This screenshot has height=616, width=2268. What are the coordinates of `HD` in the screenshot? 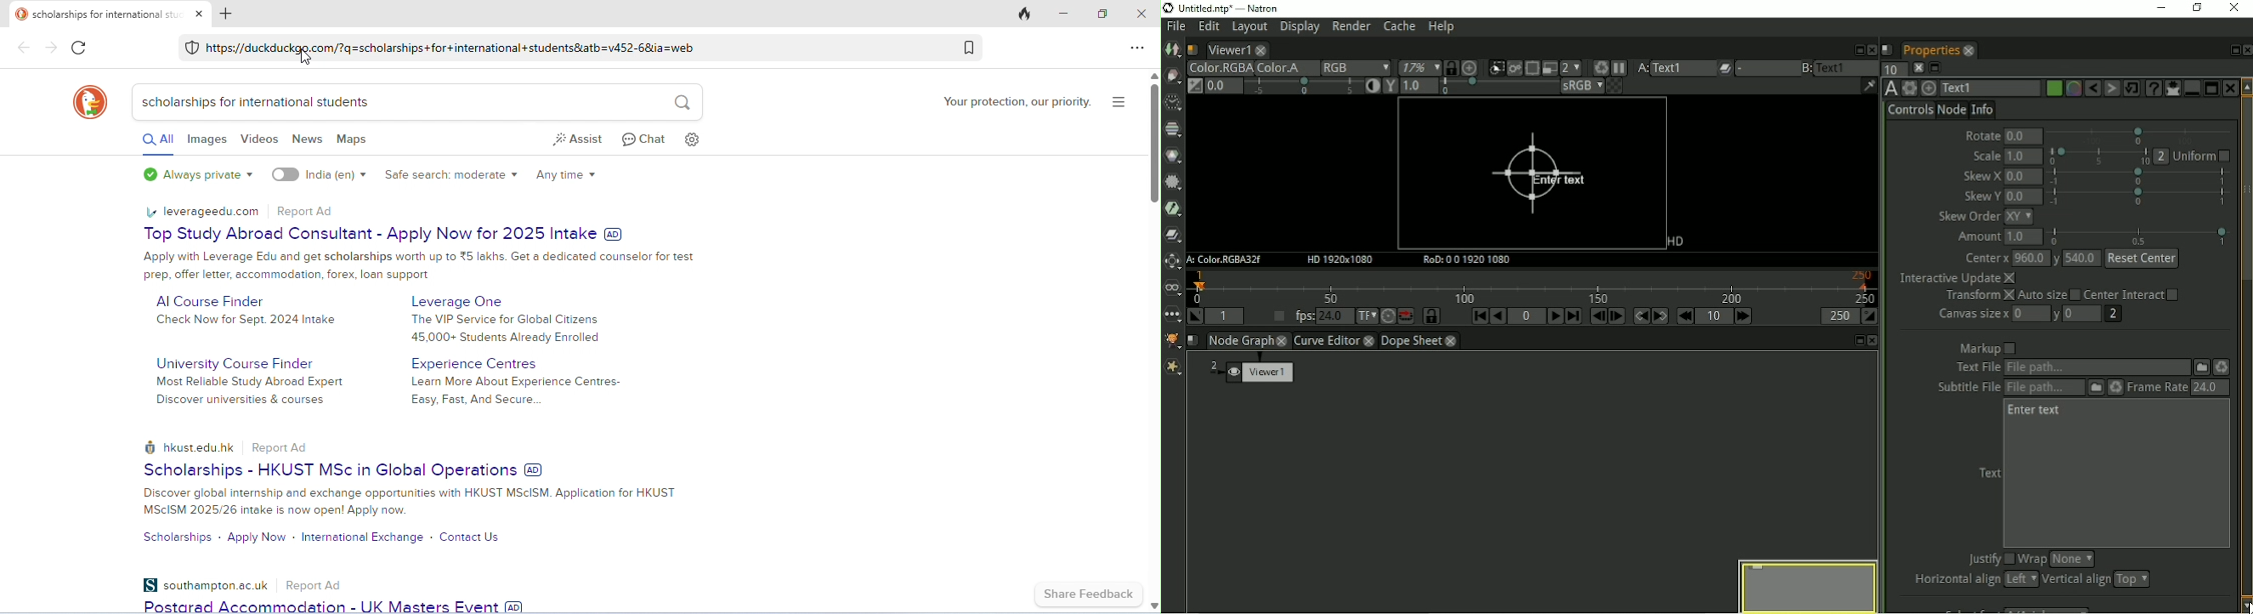 It's located at (1342, 260).